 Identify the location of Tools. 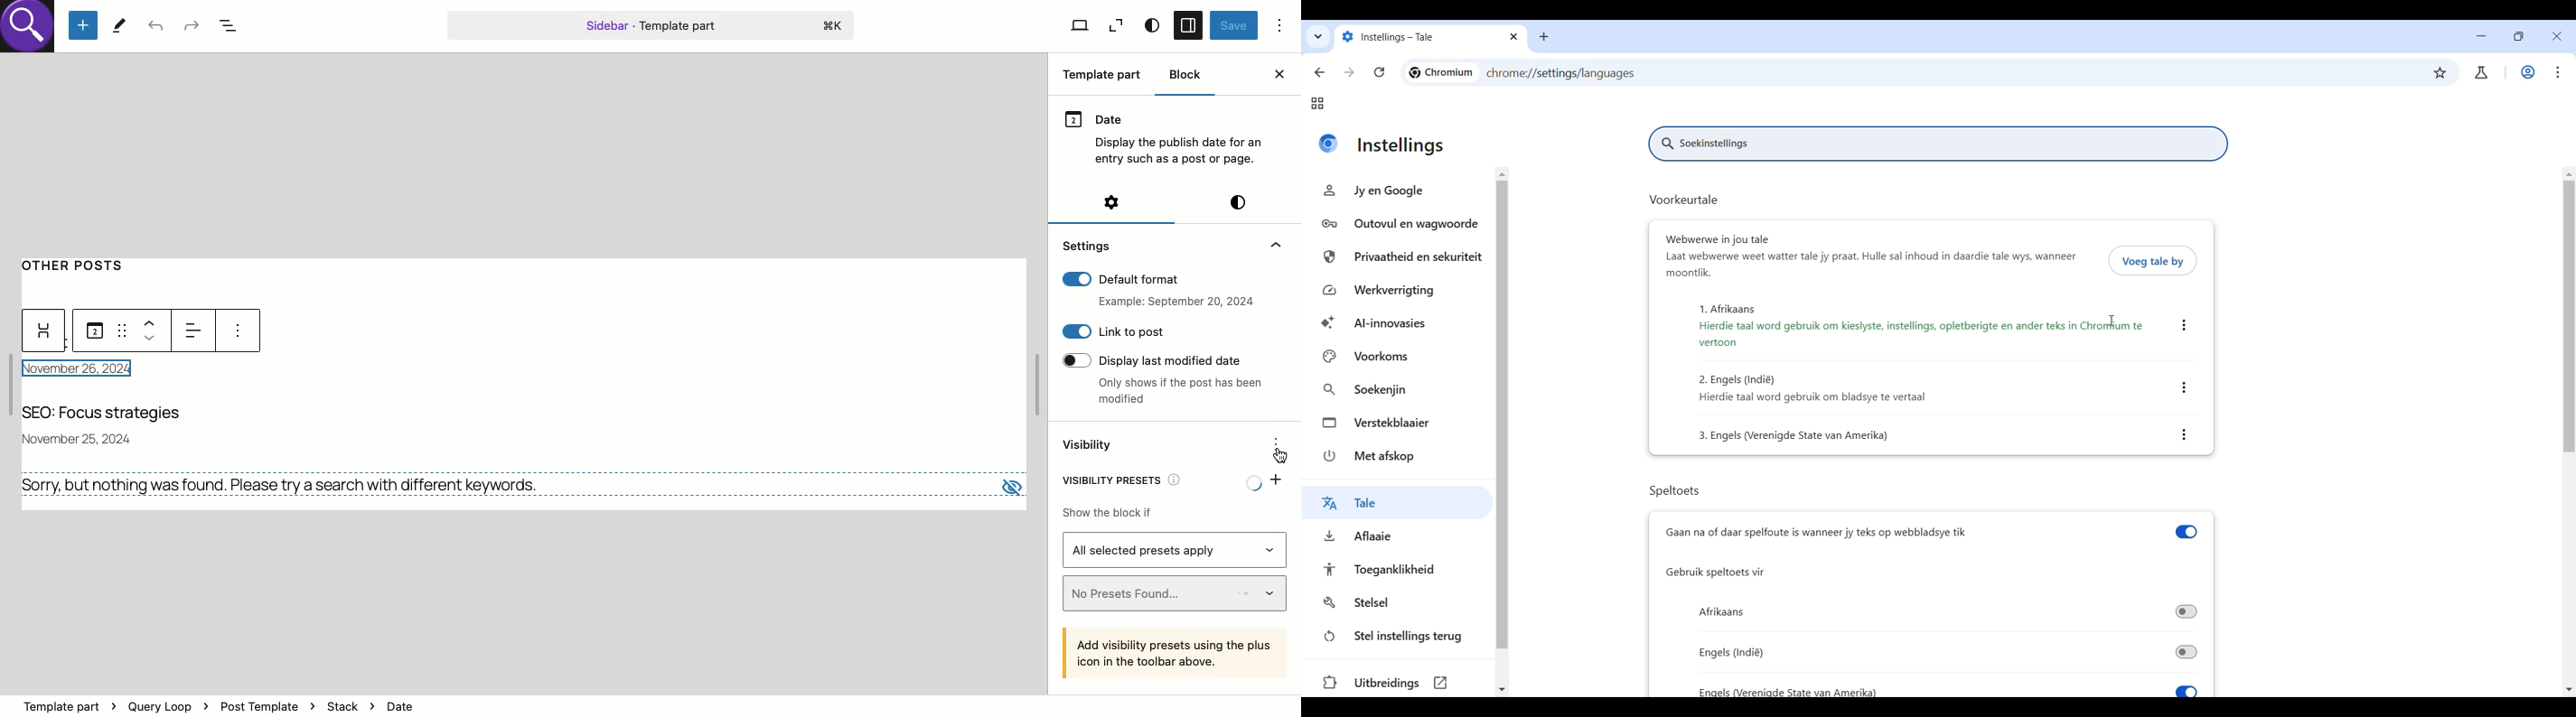
(119, 24).